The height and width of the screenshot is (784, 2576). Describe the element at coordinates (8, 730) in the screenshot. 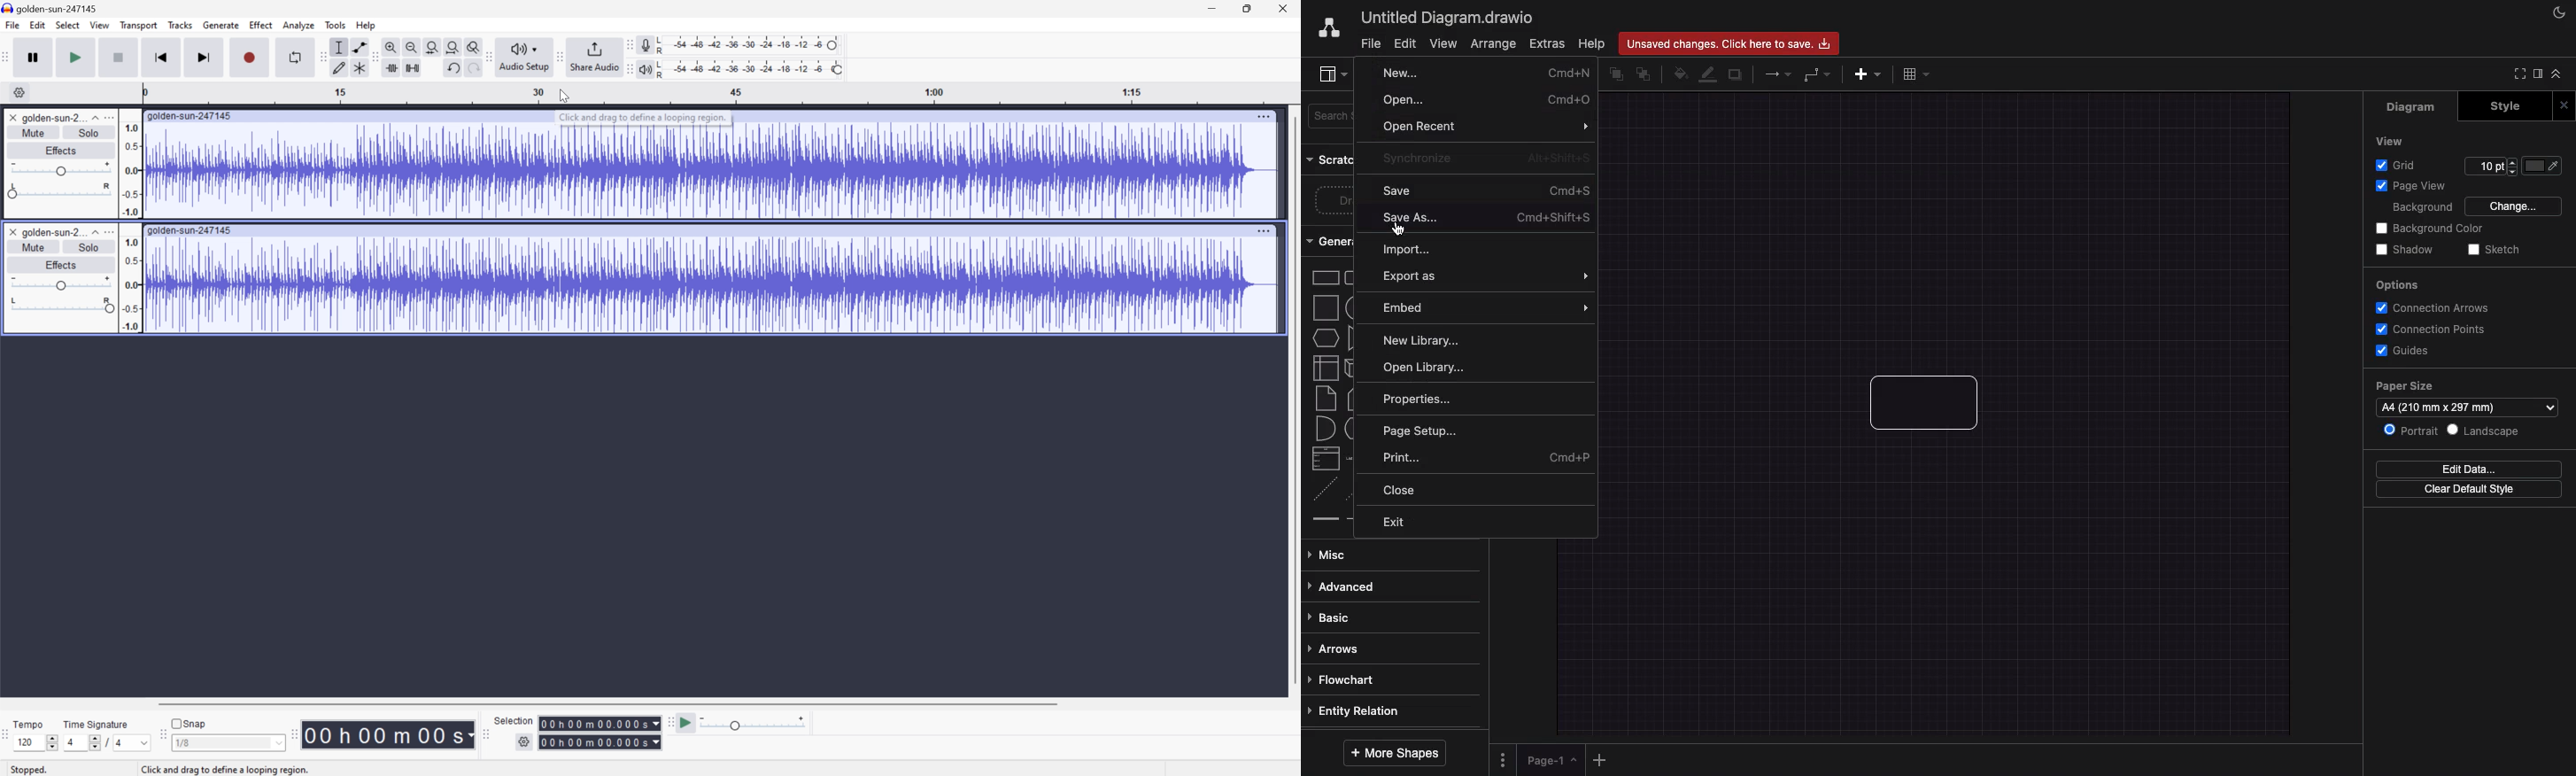

I see `Audacity Time signature toolbar` at that location.